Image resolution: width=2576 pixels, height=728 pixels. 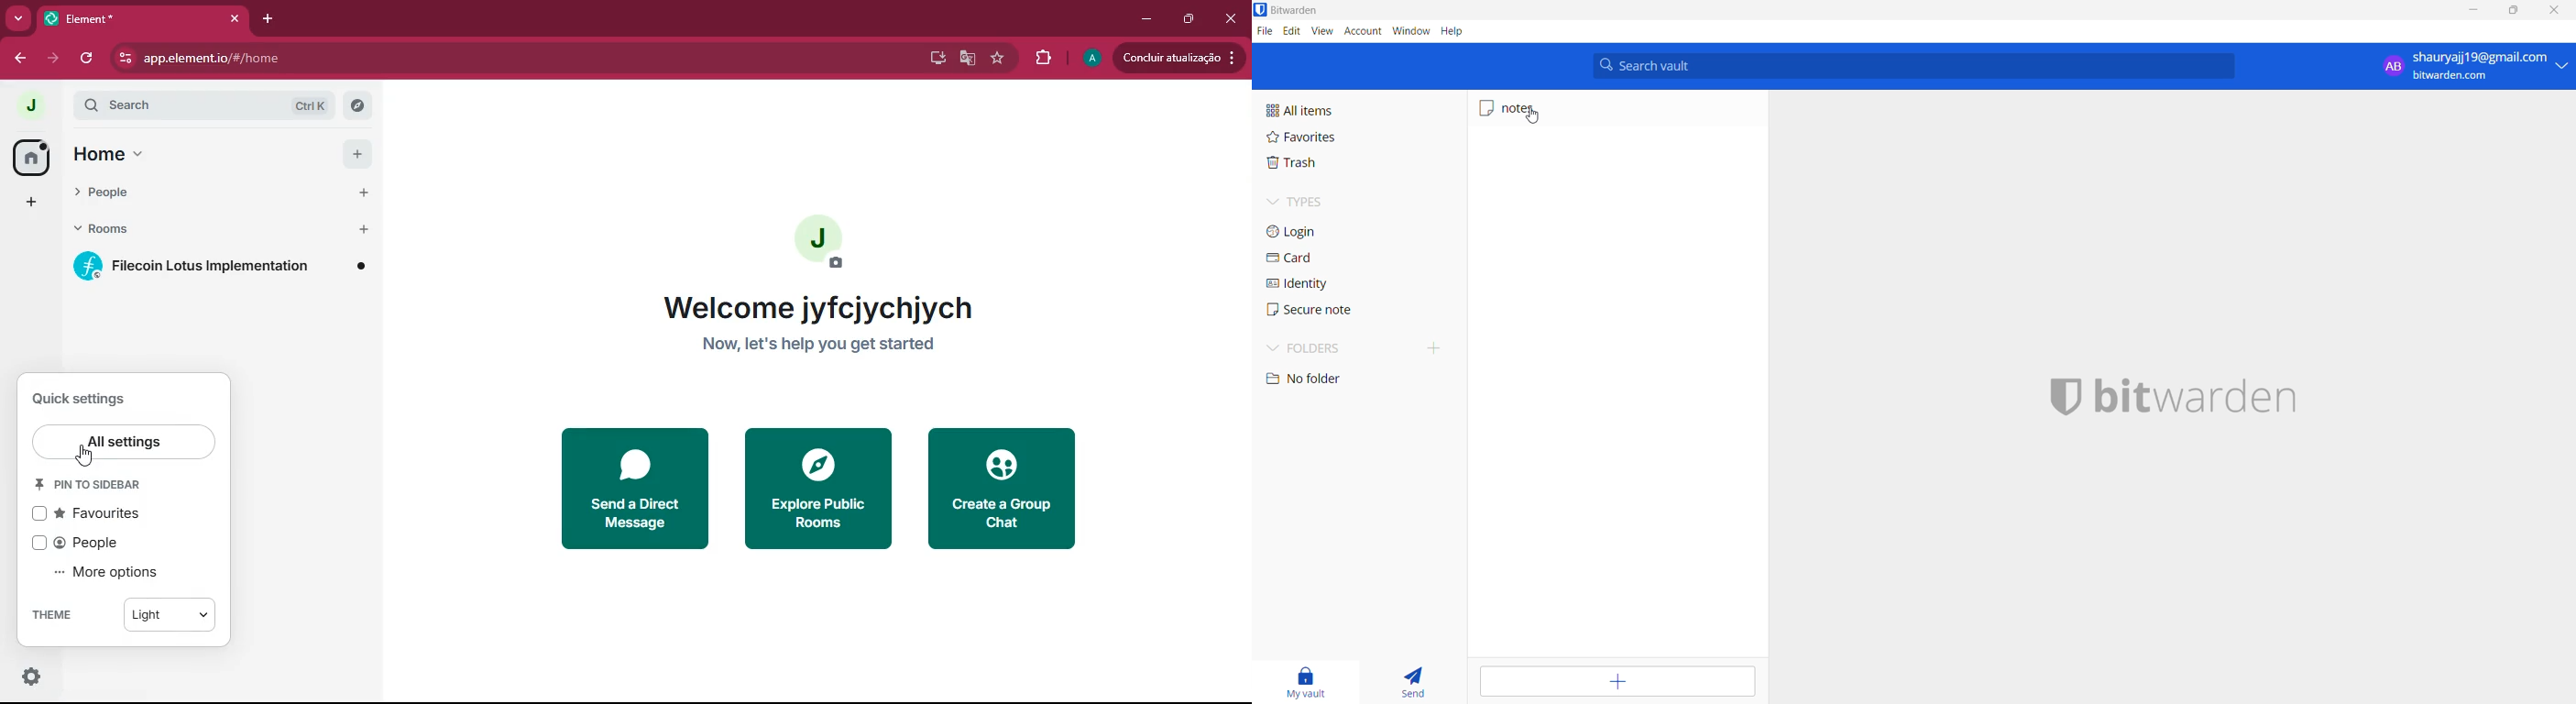 I want to click on more options, so click(x=108, y=573).